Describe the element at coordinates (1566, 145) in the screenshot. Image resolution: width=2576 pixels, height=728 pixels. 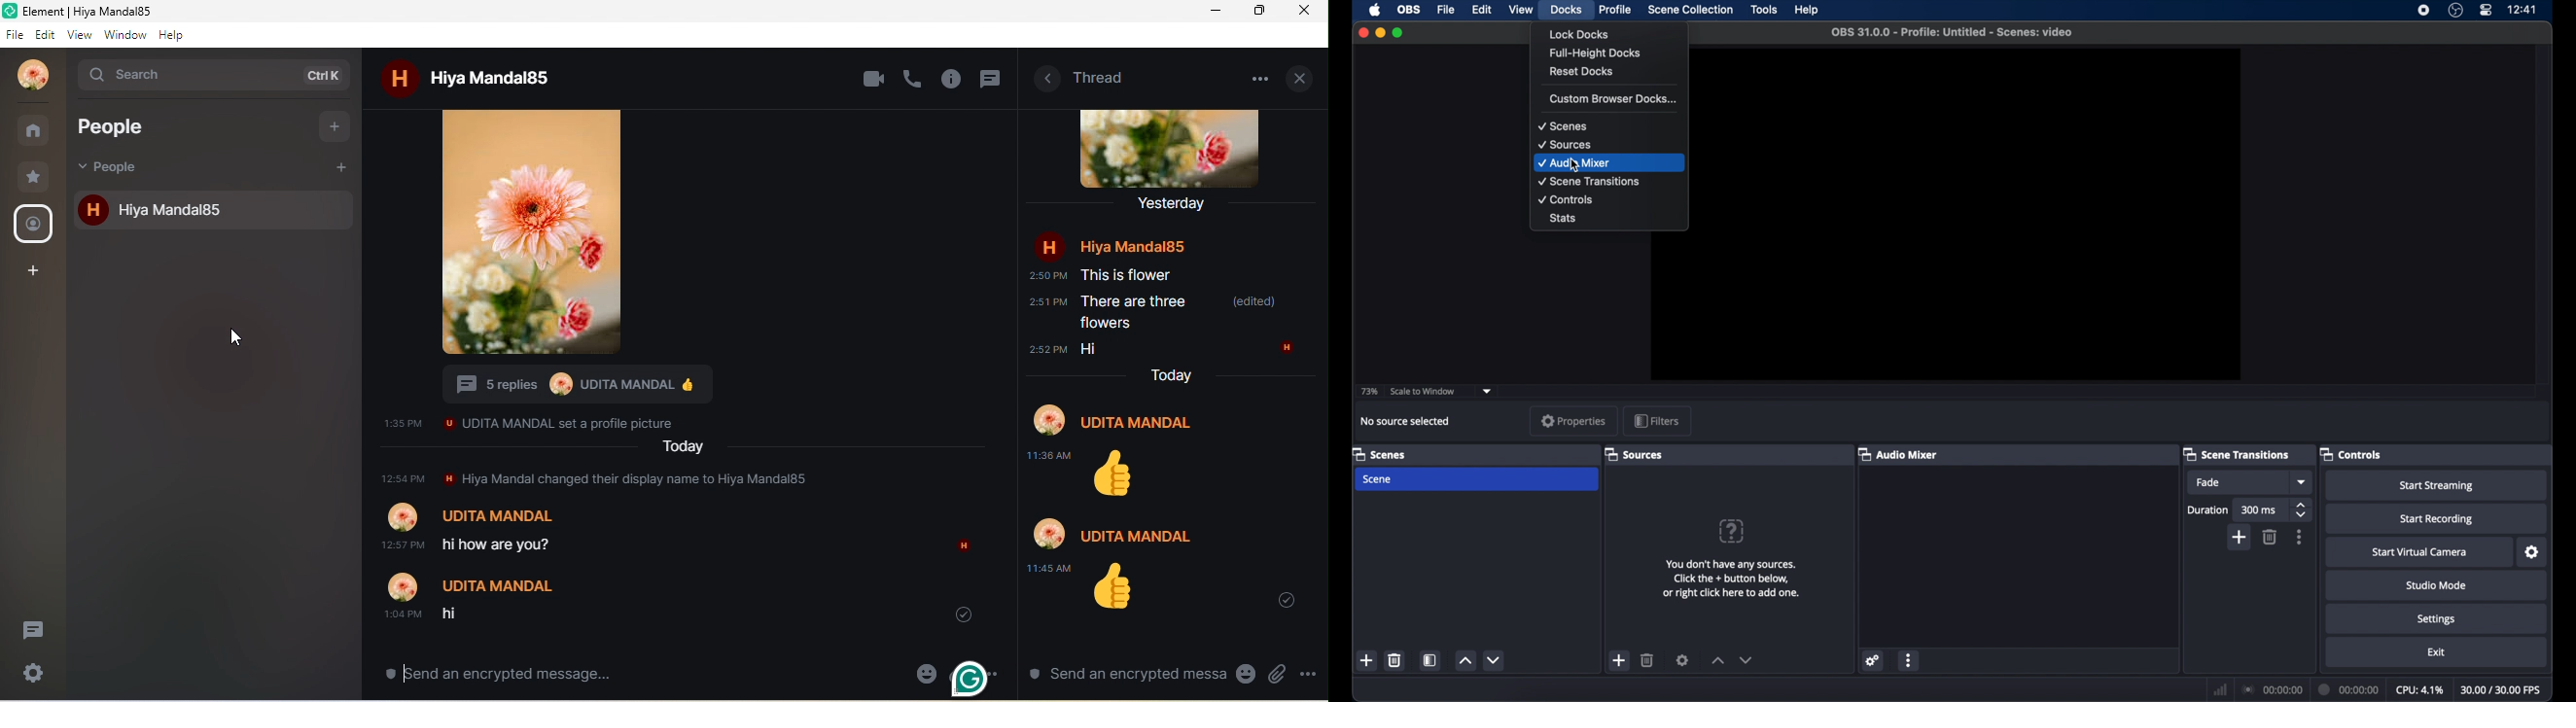
I see `sources` at that location.